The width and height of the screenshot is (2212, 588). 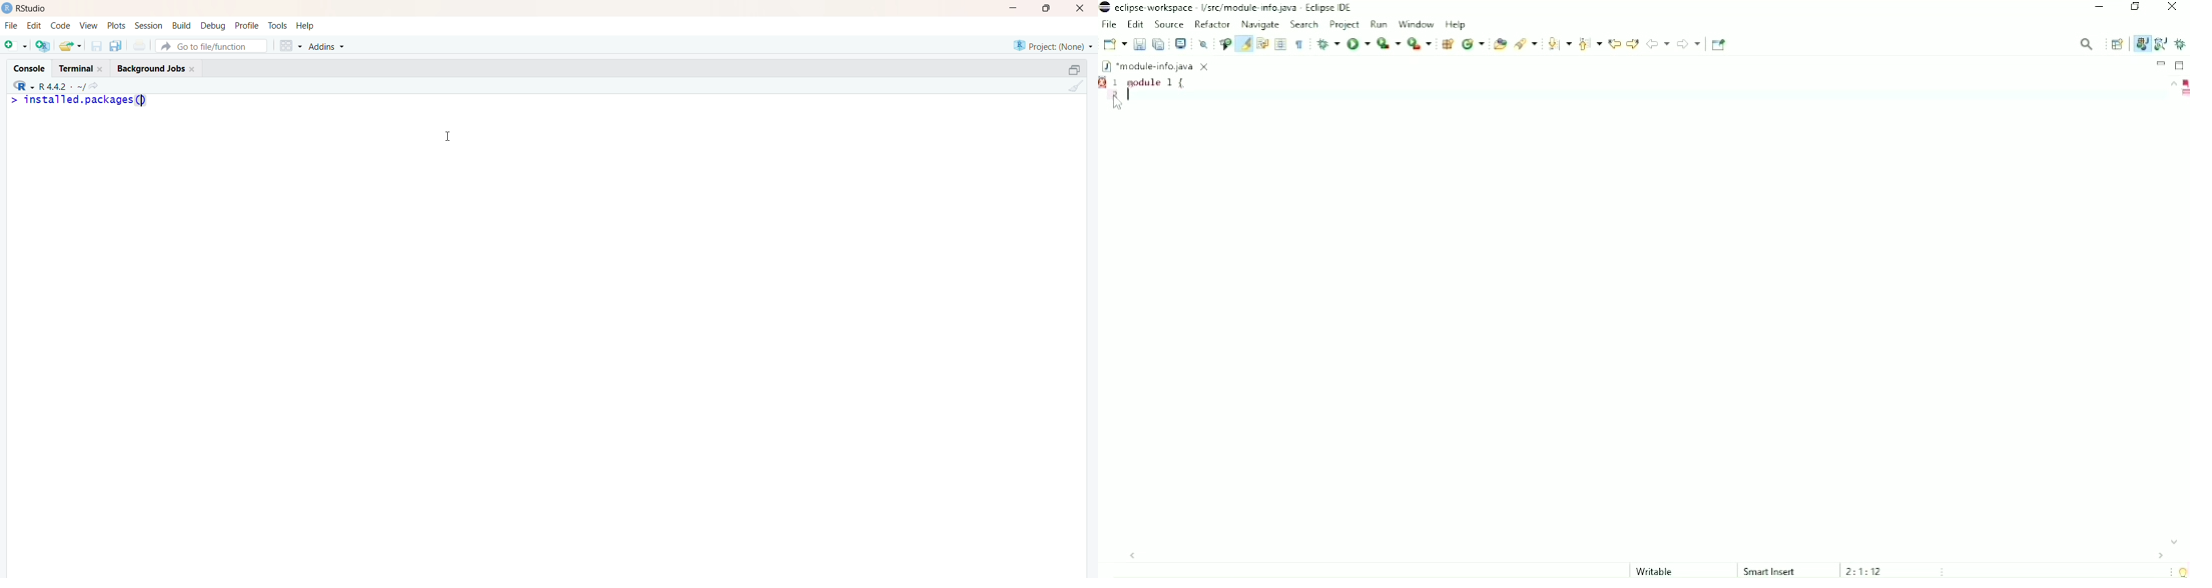 What do you see at coordinates (15, 47) in the screenshot?
I see `new file` at bounding box center [15, 47].